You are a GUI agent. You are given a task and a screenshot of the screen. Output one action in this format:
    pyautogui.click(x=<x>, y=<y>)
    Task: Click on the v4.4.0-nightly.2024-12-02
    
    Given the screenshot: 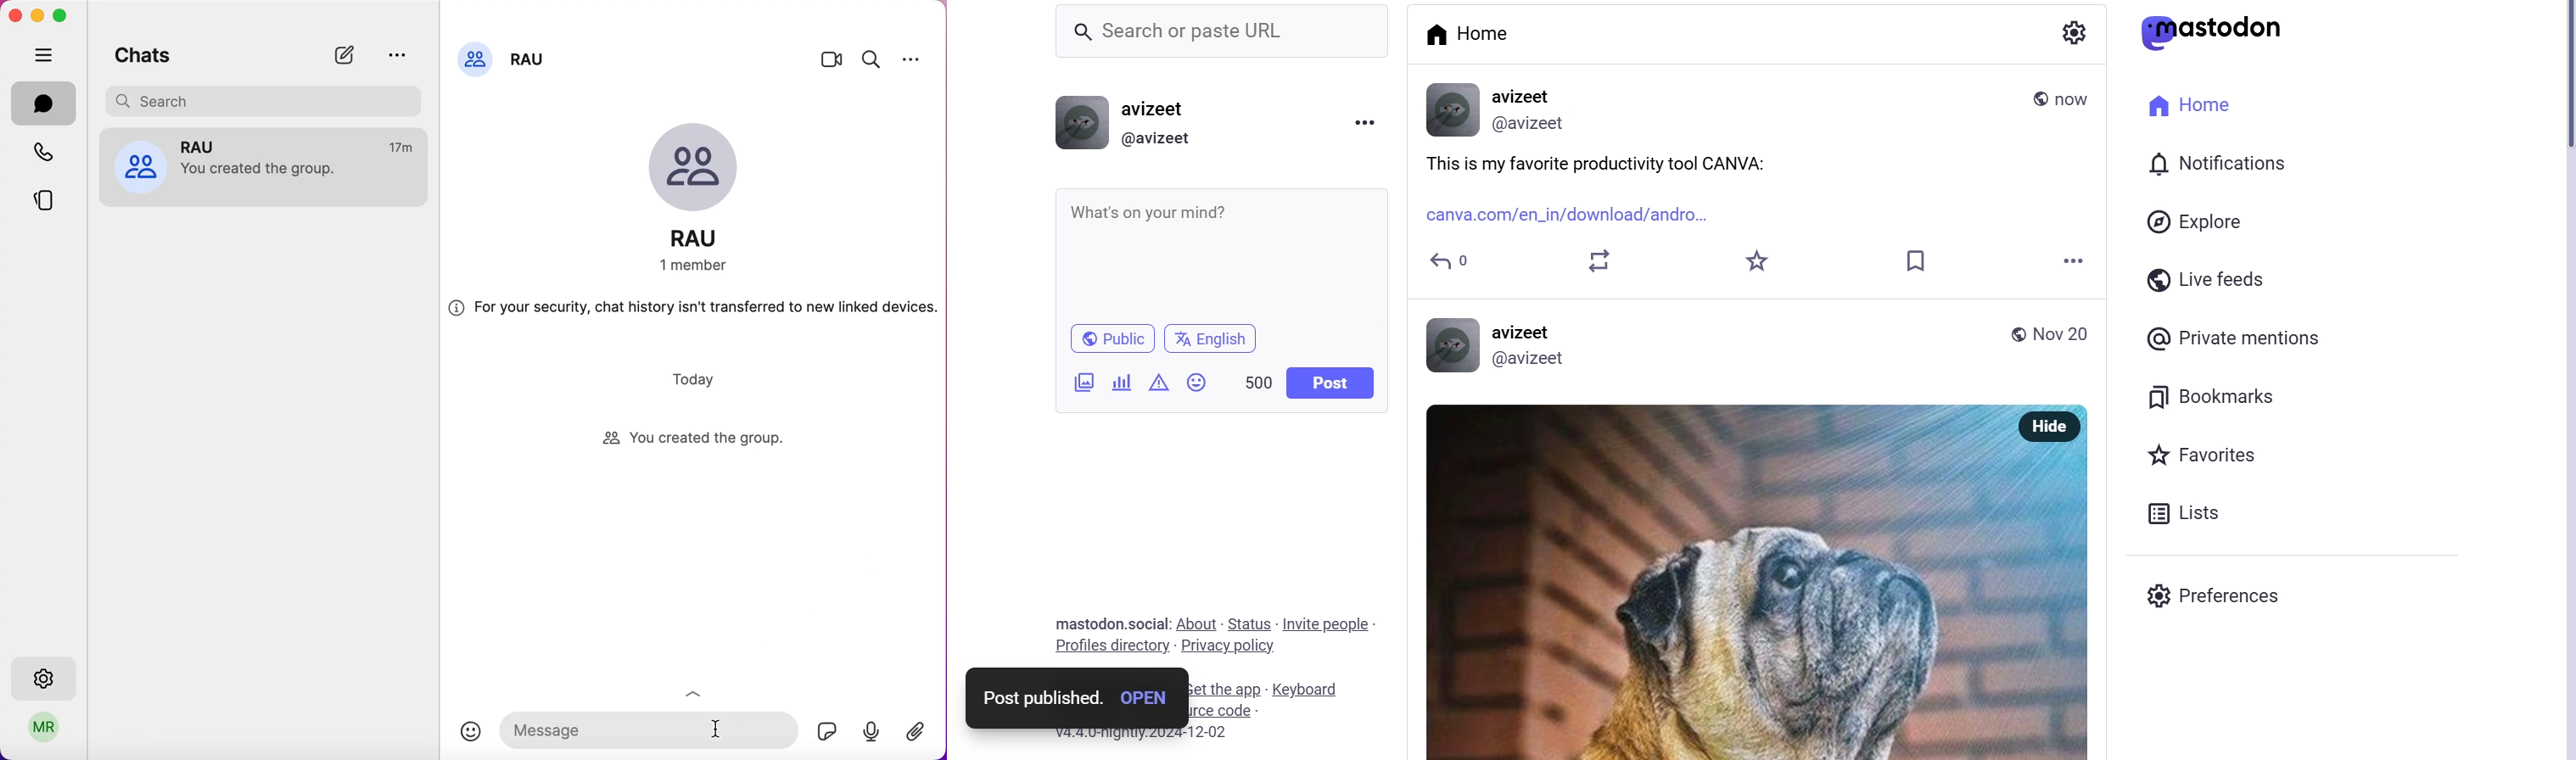 What is the action you would take?
    pyautogui.click(x=1160, y=738)
    